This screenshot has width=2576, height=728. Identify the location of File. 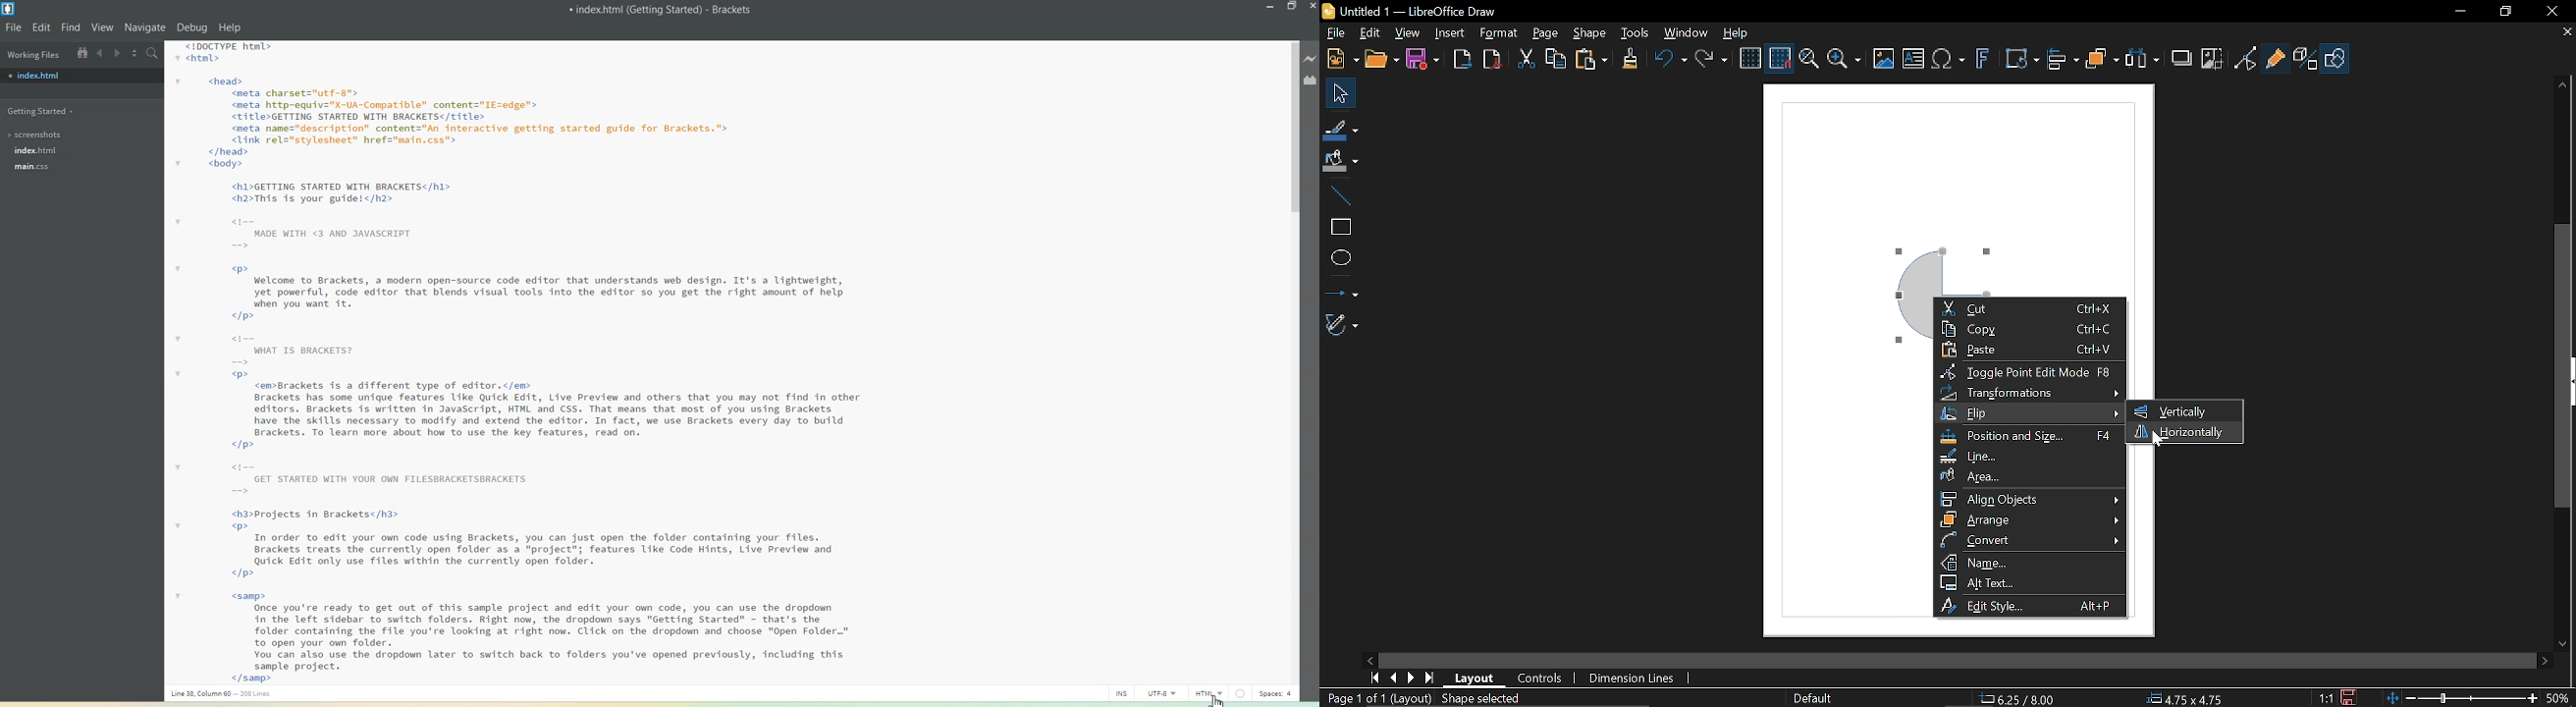
(1333, 34).